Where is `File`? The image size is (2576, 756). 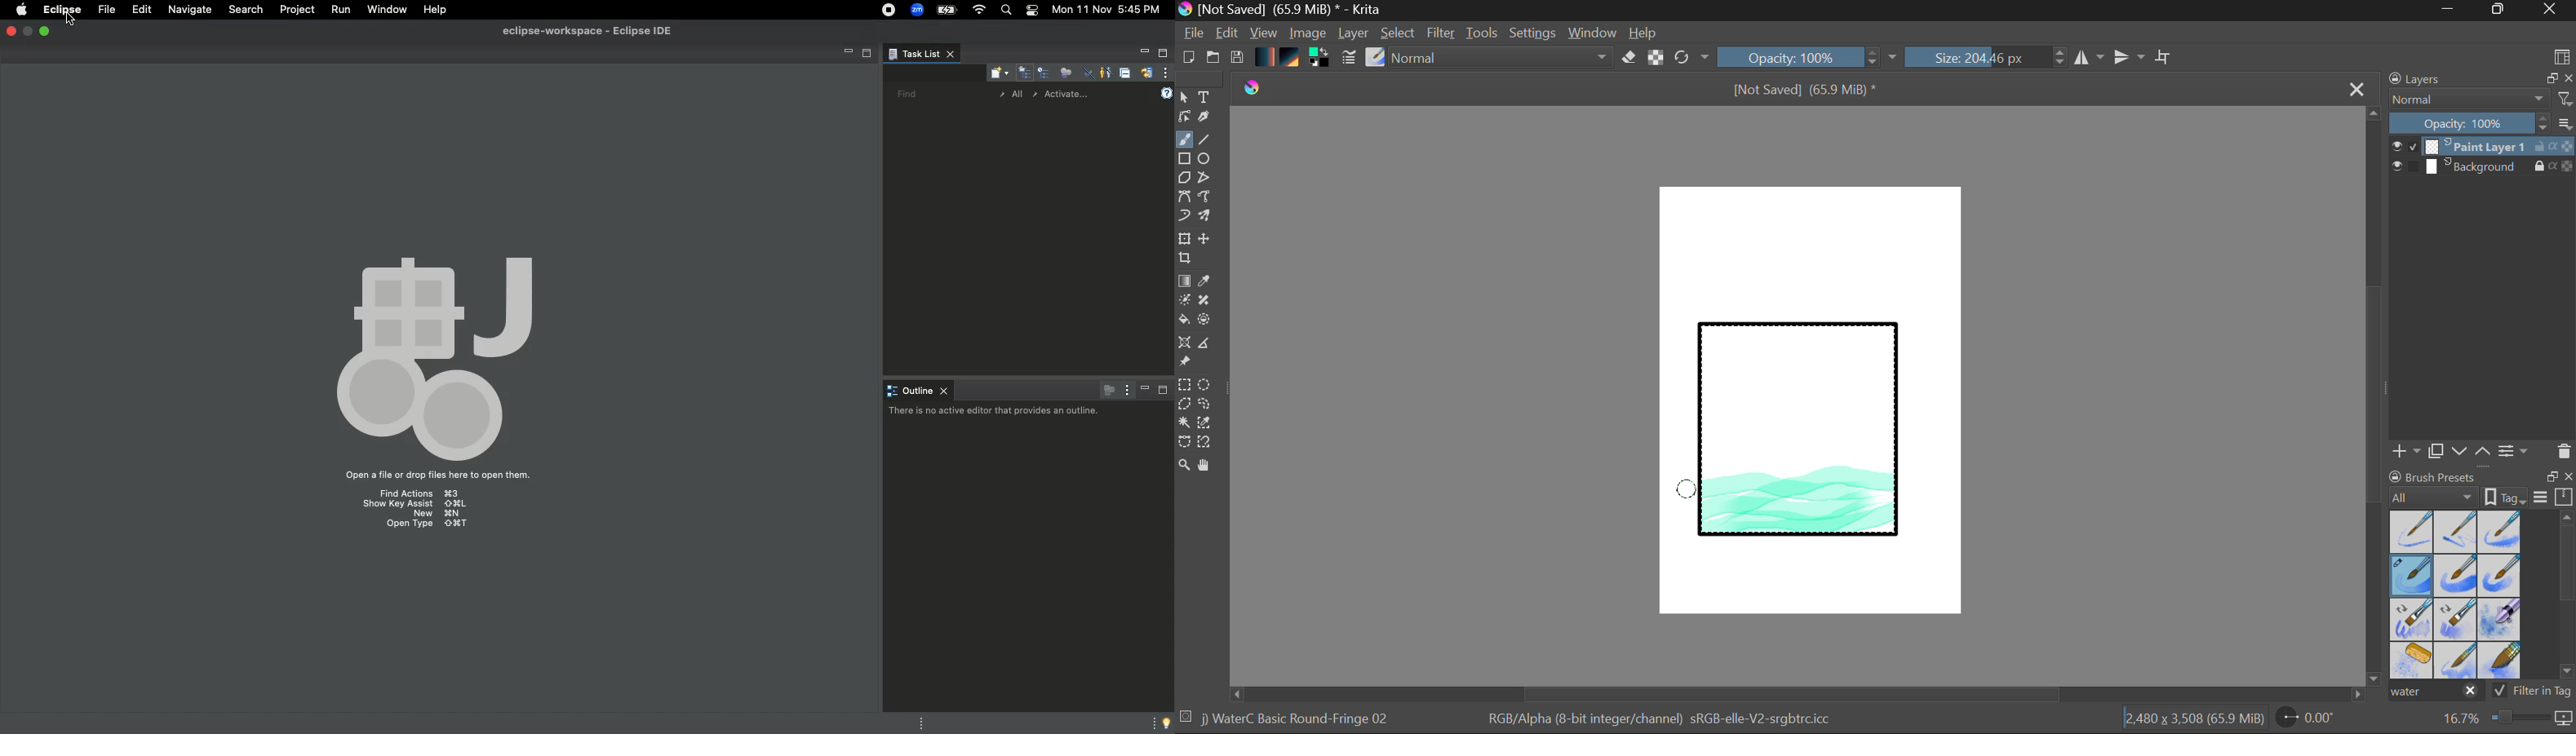
File is located at coordinates (105, 10).